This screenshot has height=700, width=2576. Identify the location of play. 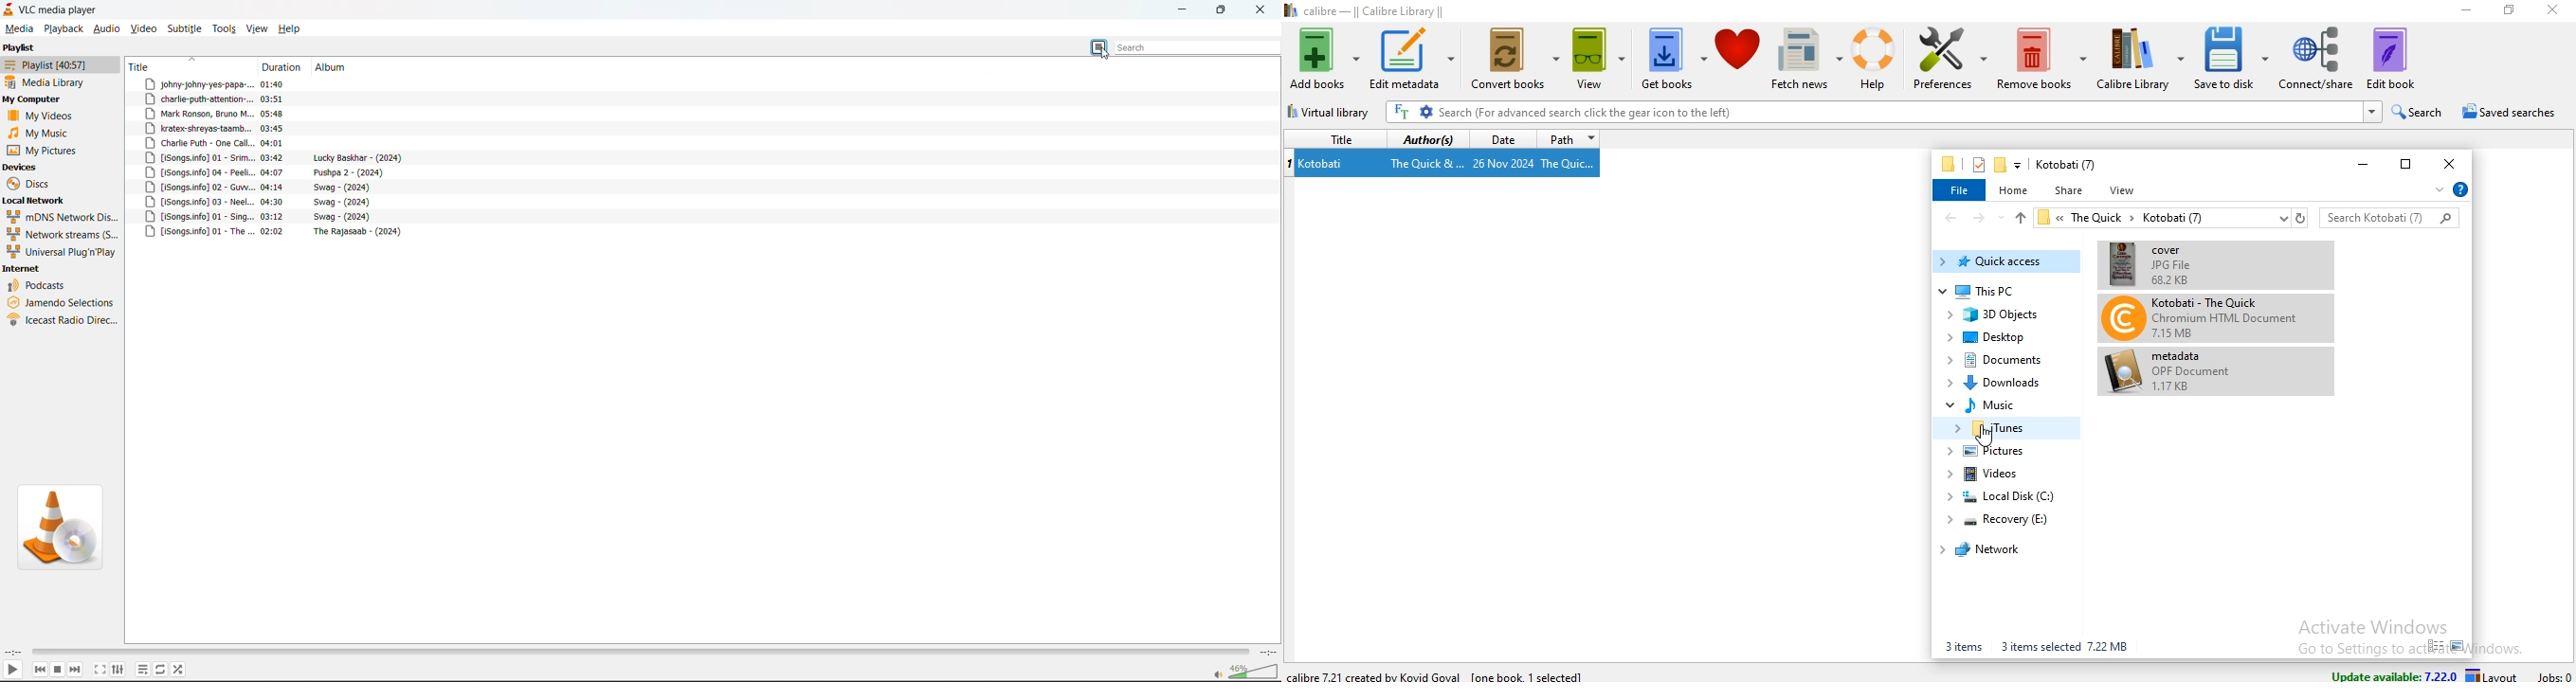
(12, 671).